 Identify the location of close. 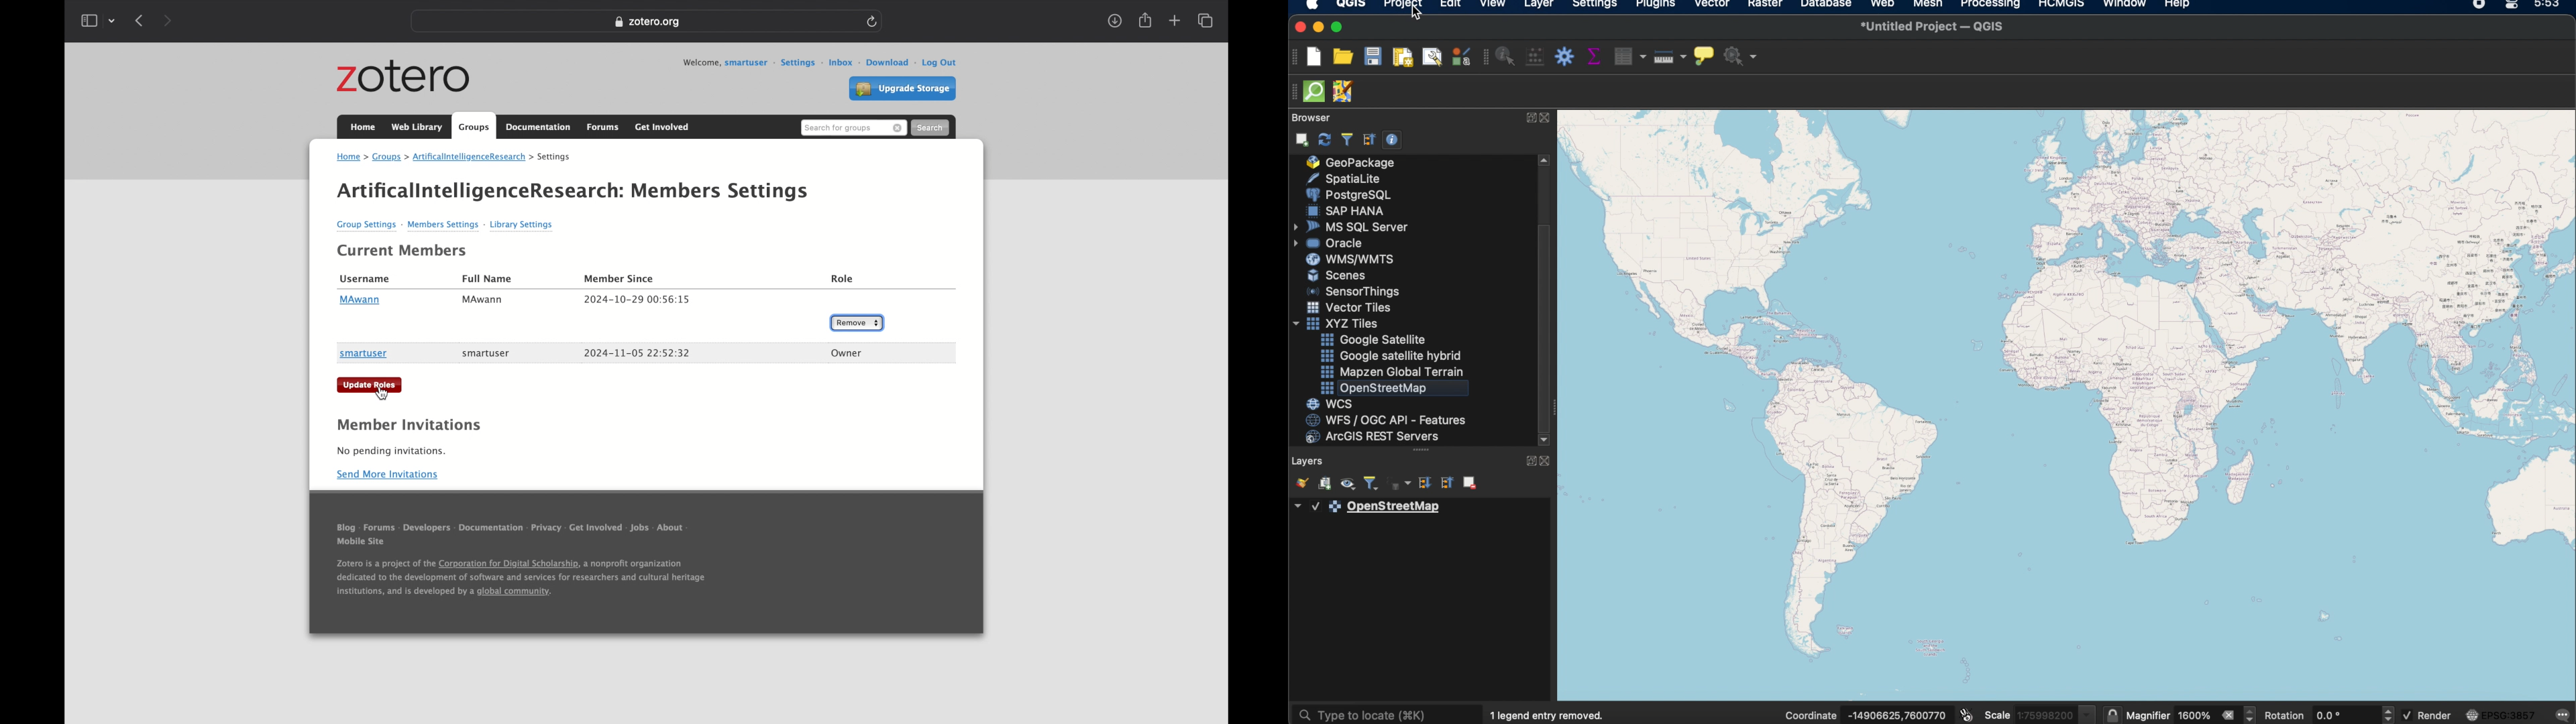
(1299, 25).